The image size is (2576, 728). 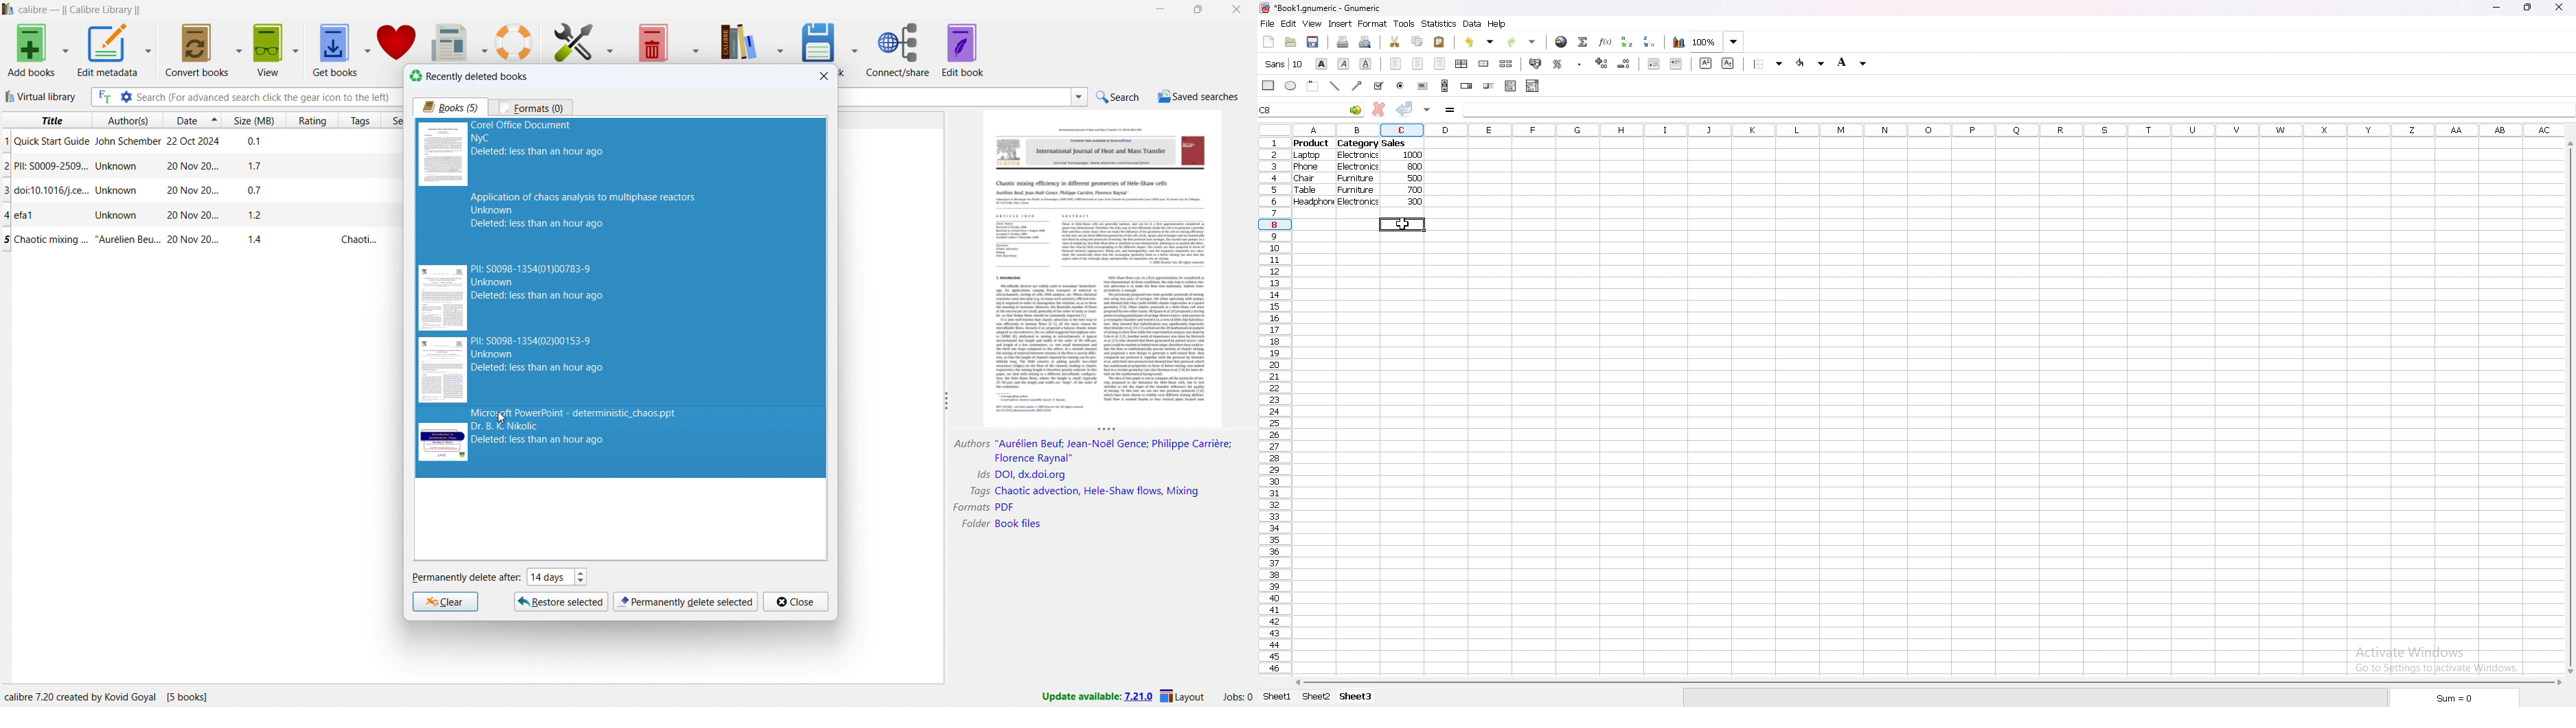 I want to click on formula, so click(x=1450, y=109).